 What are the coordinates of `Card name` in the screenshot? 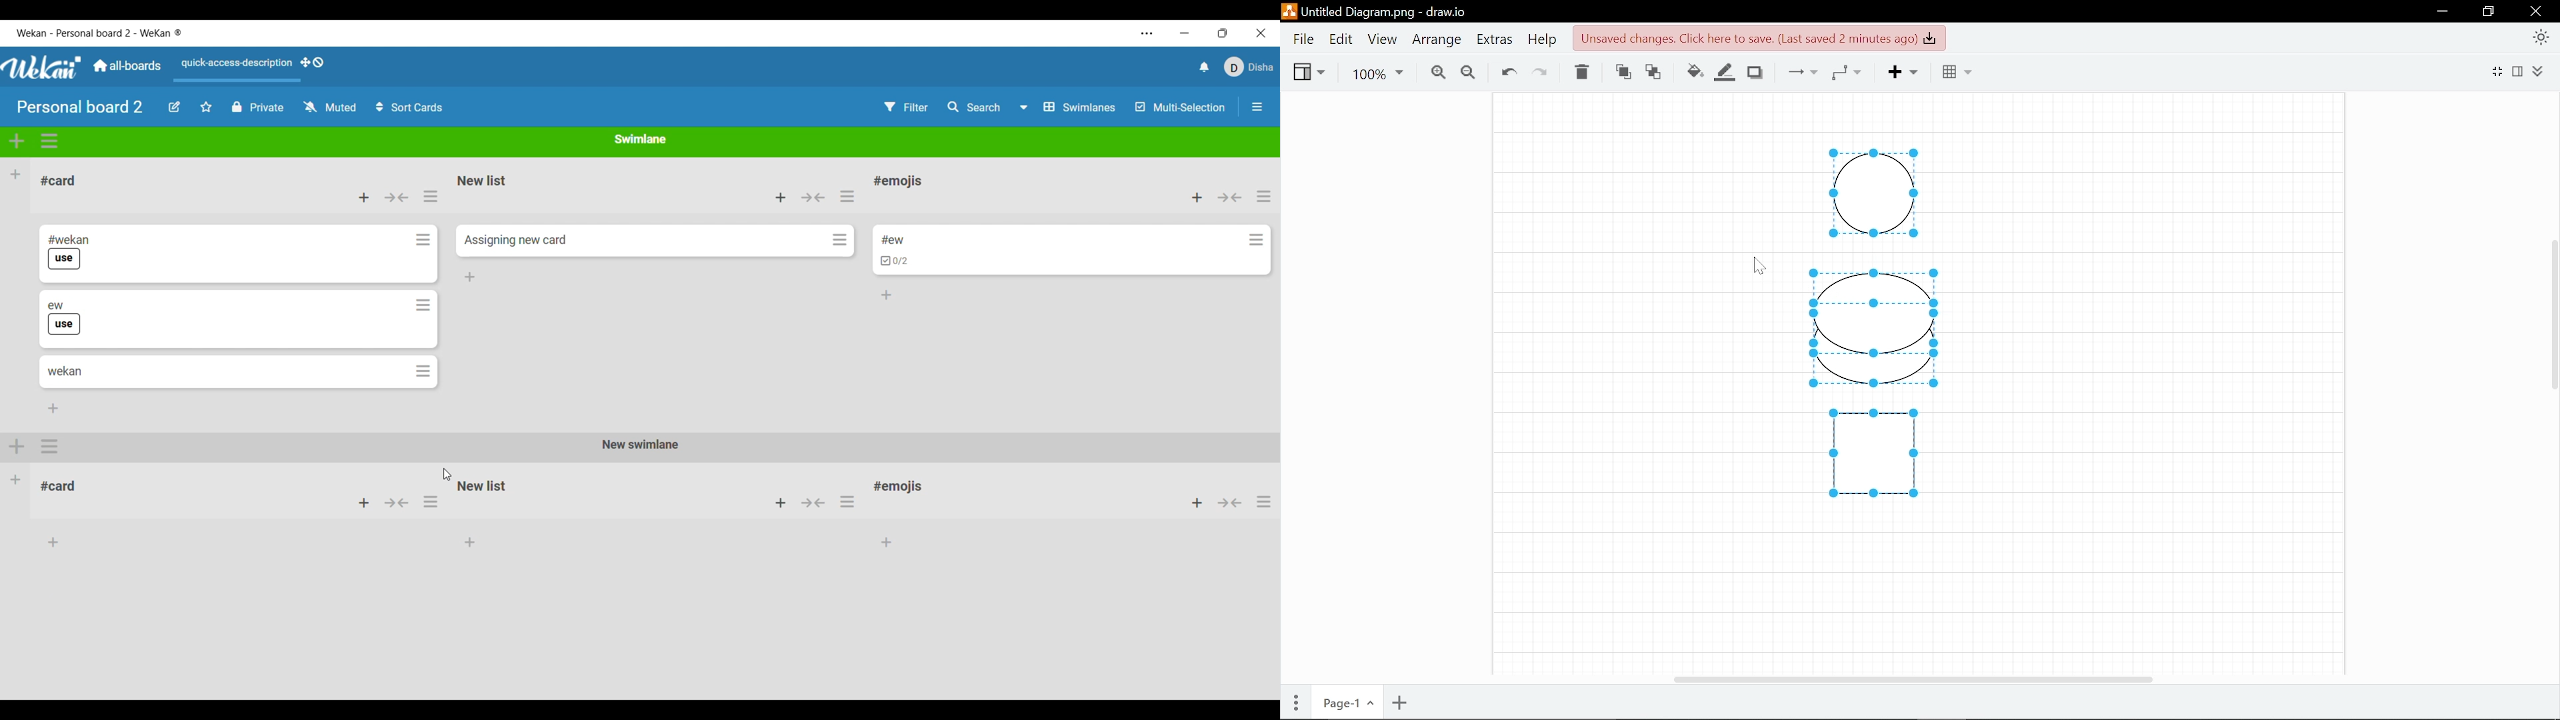 It's located at (893, 240).